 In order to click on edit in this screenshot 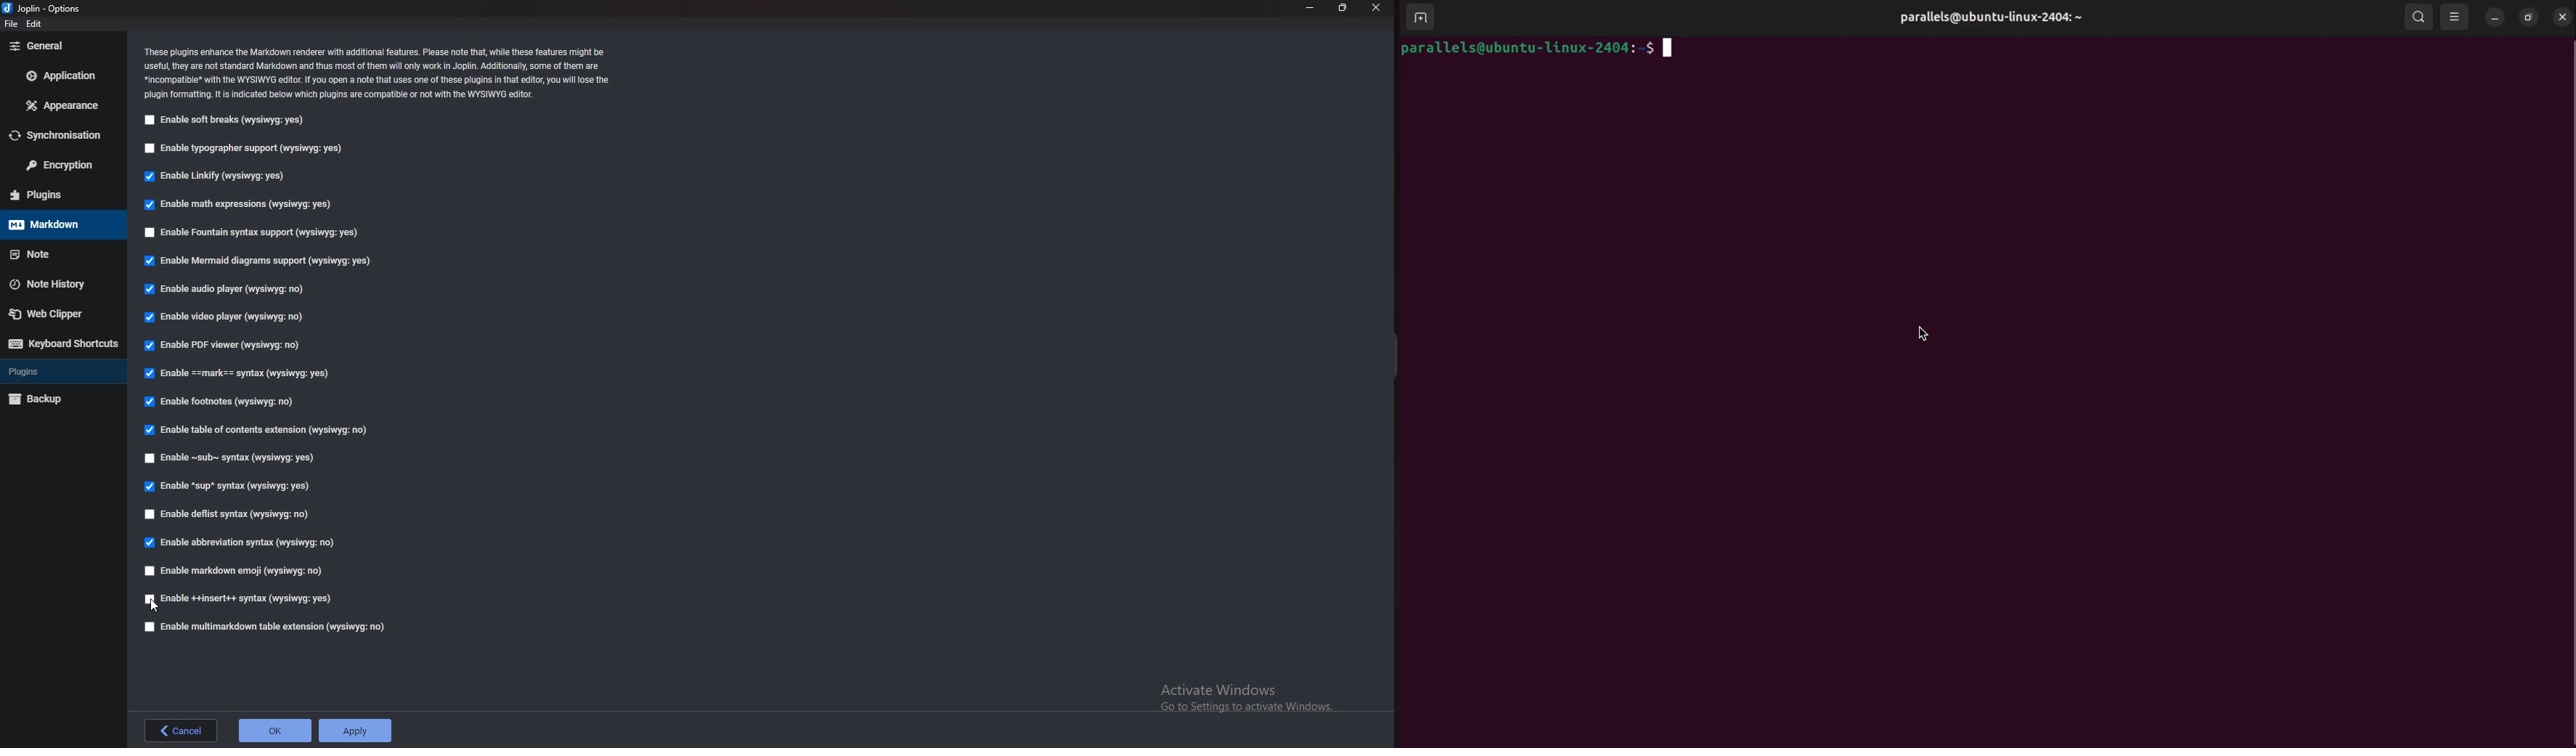, I will do `click(43, 23)`.